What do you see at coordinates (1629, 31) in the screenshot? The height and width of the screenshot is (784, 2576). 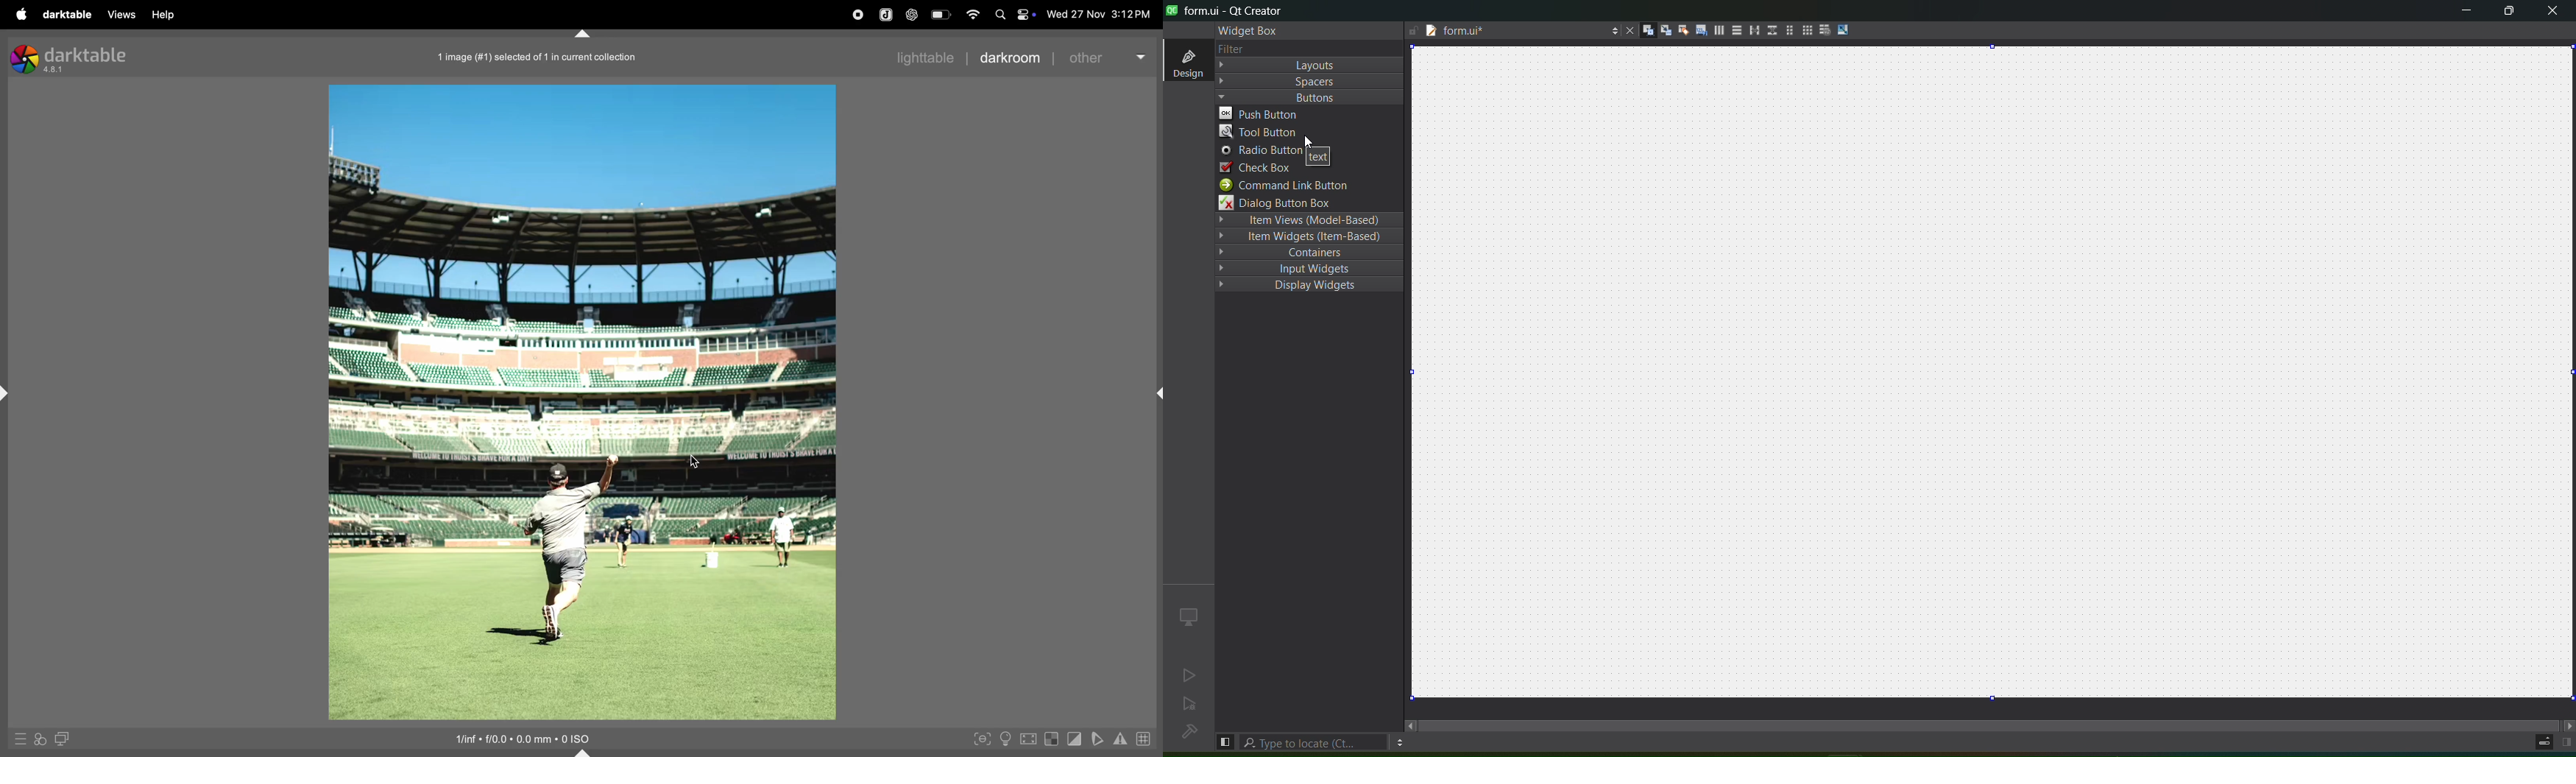 I see `close document` at bounding box center [1629, 31].